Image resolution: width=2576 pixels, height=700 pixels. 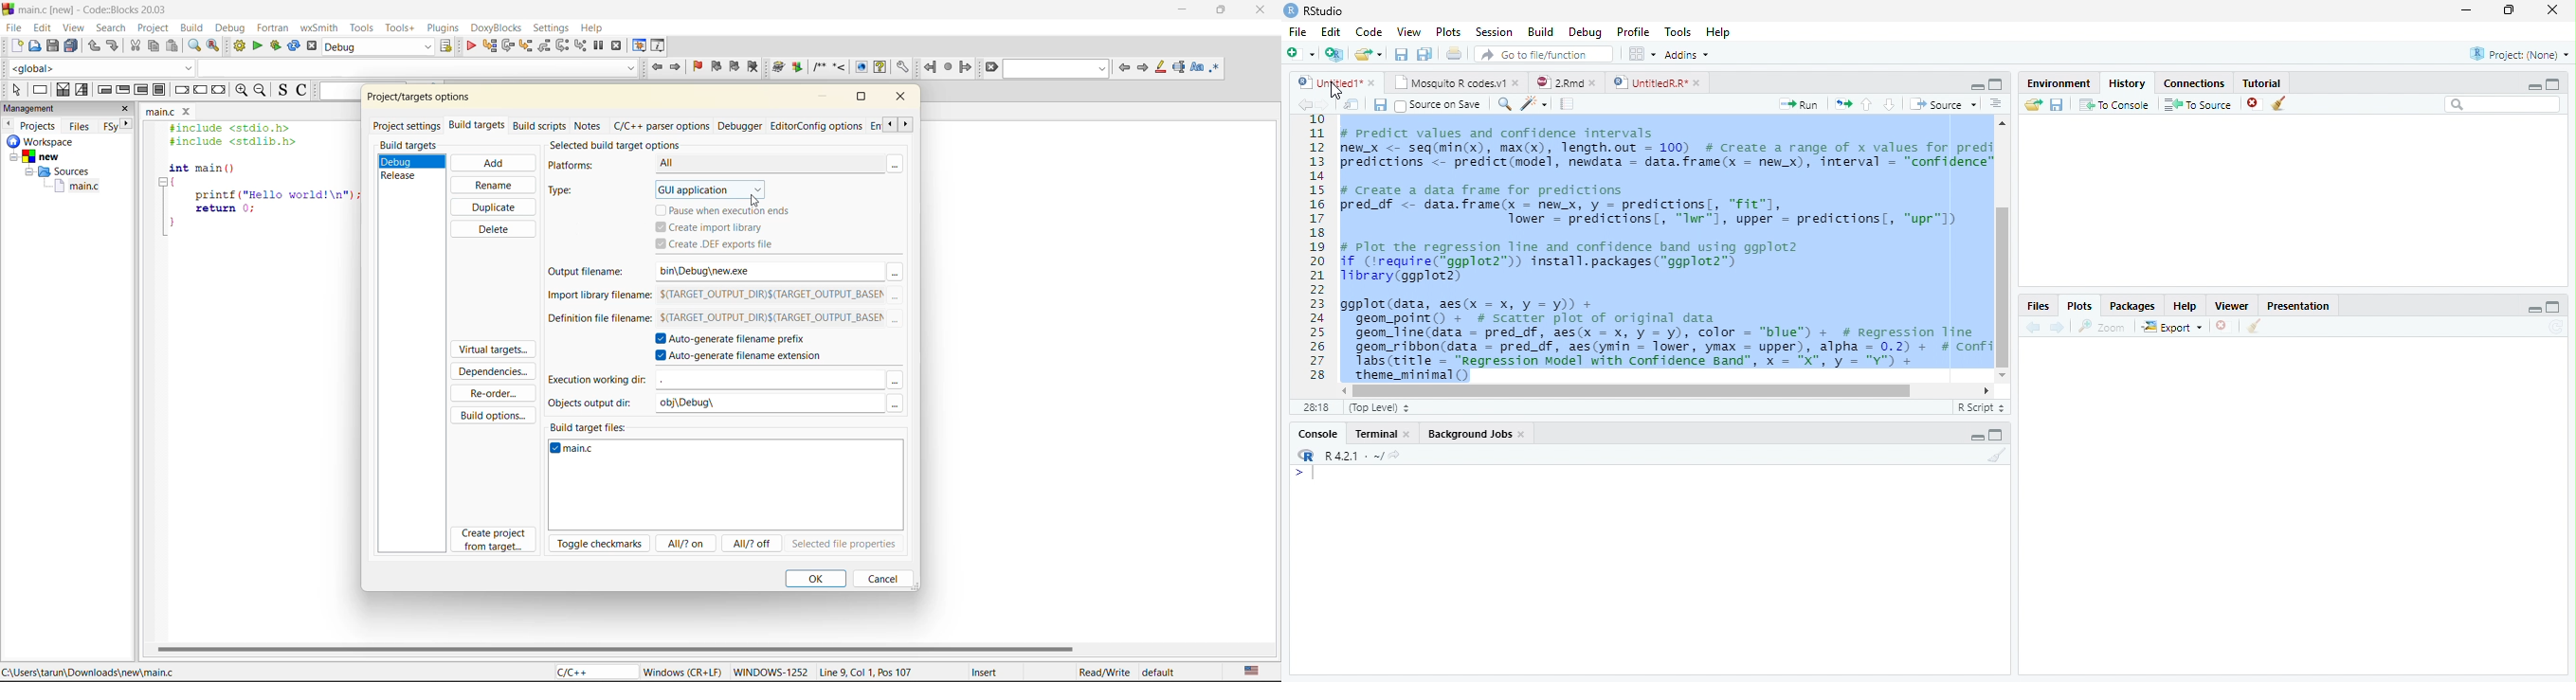 What do you see at coordinates (771, 380) in the screenshot?
I see `` at bounding box center [771, 380].